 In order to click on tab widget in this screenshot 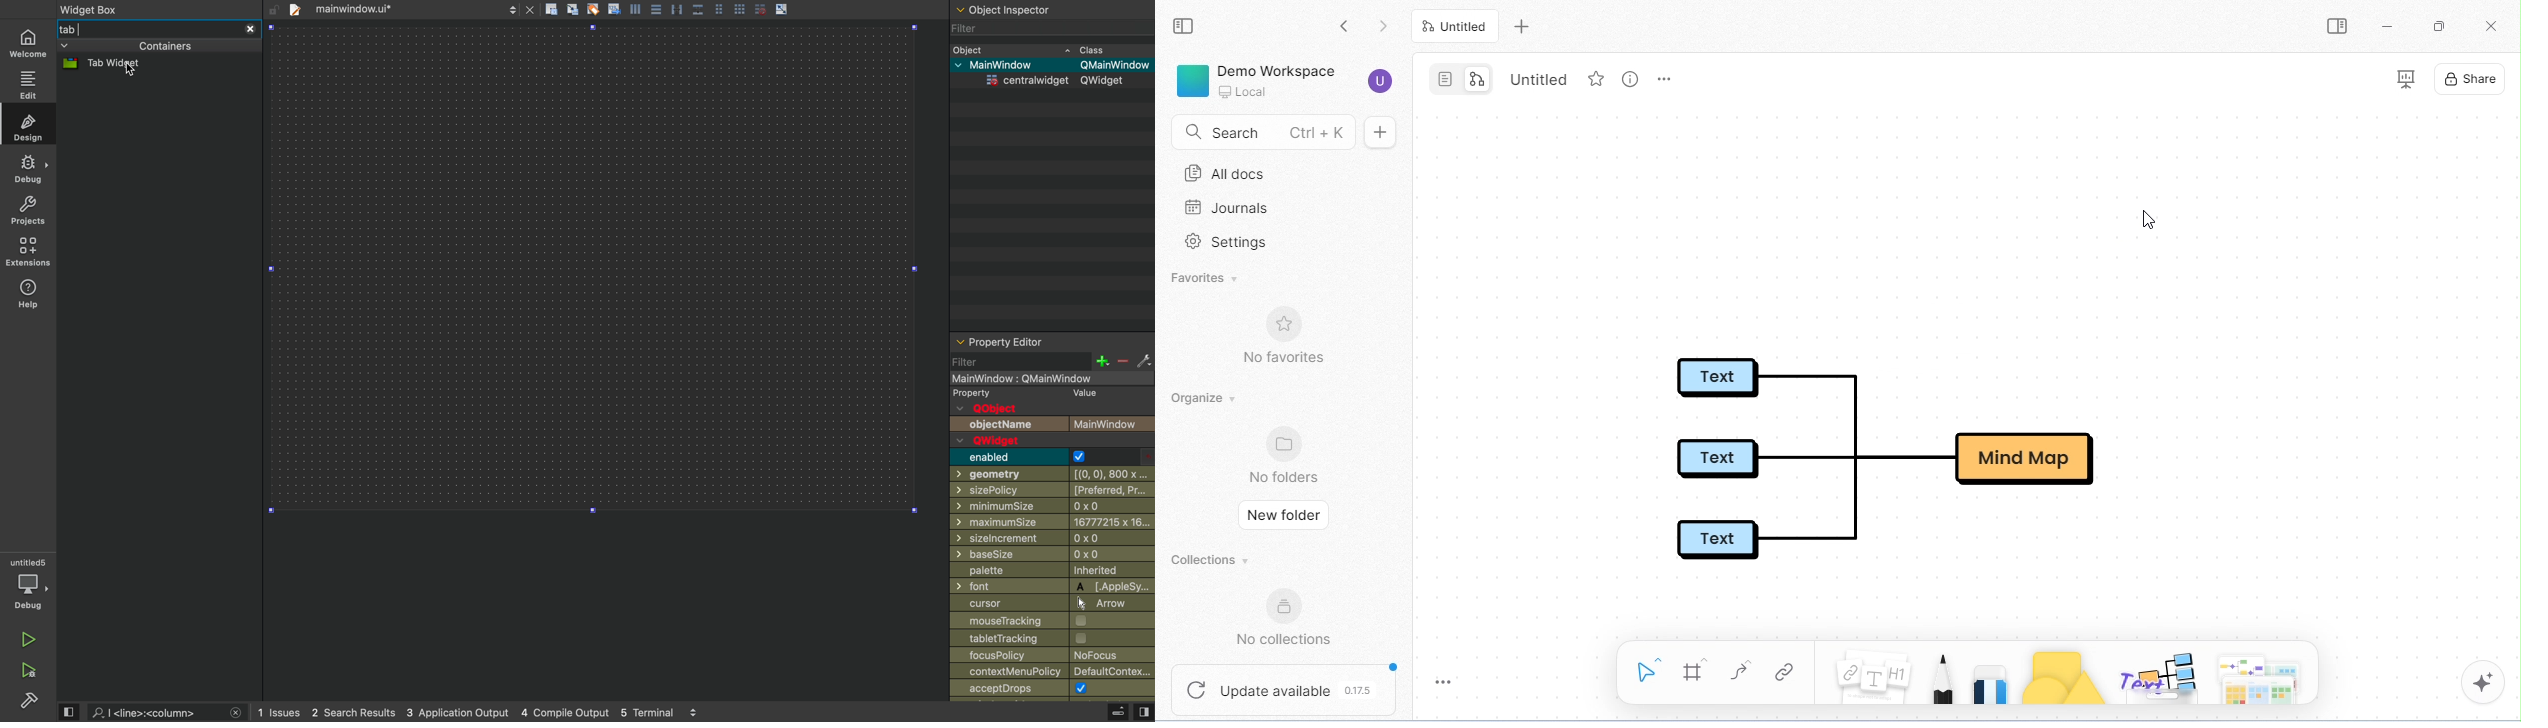, I will do `click(119, 65)`.